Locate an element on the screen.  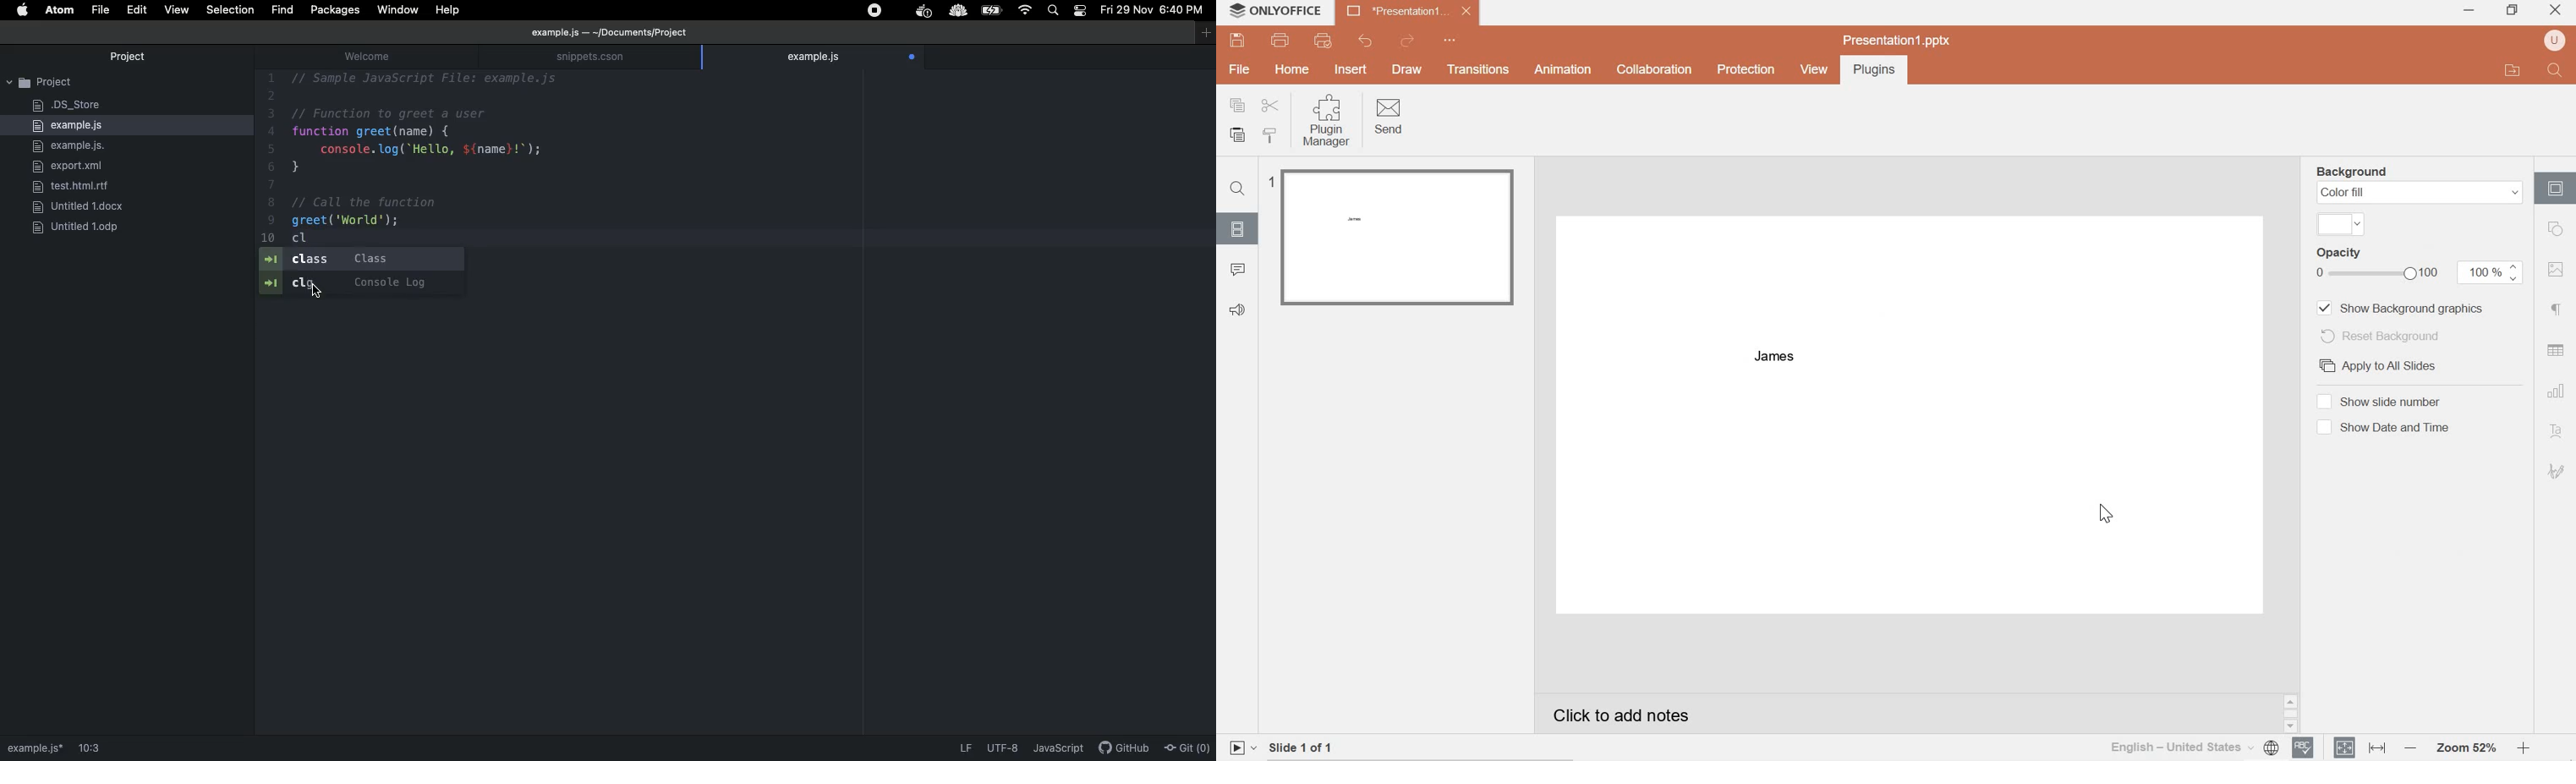
shape settings is located at coordinates (2558, 228).